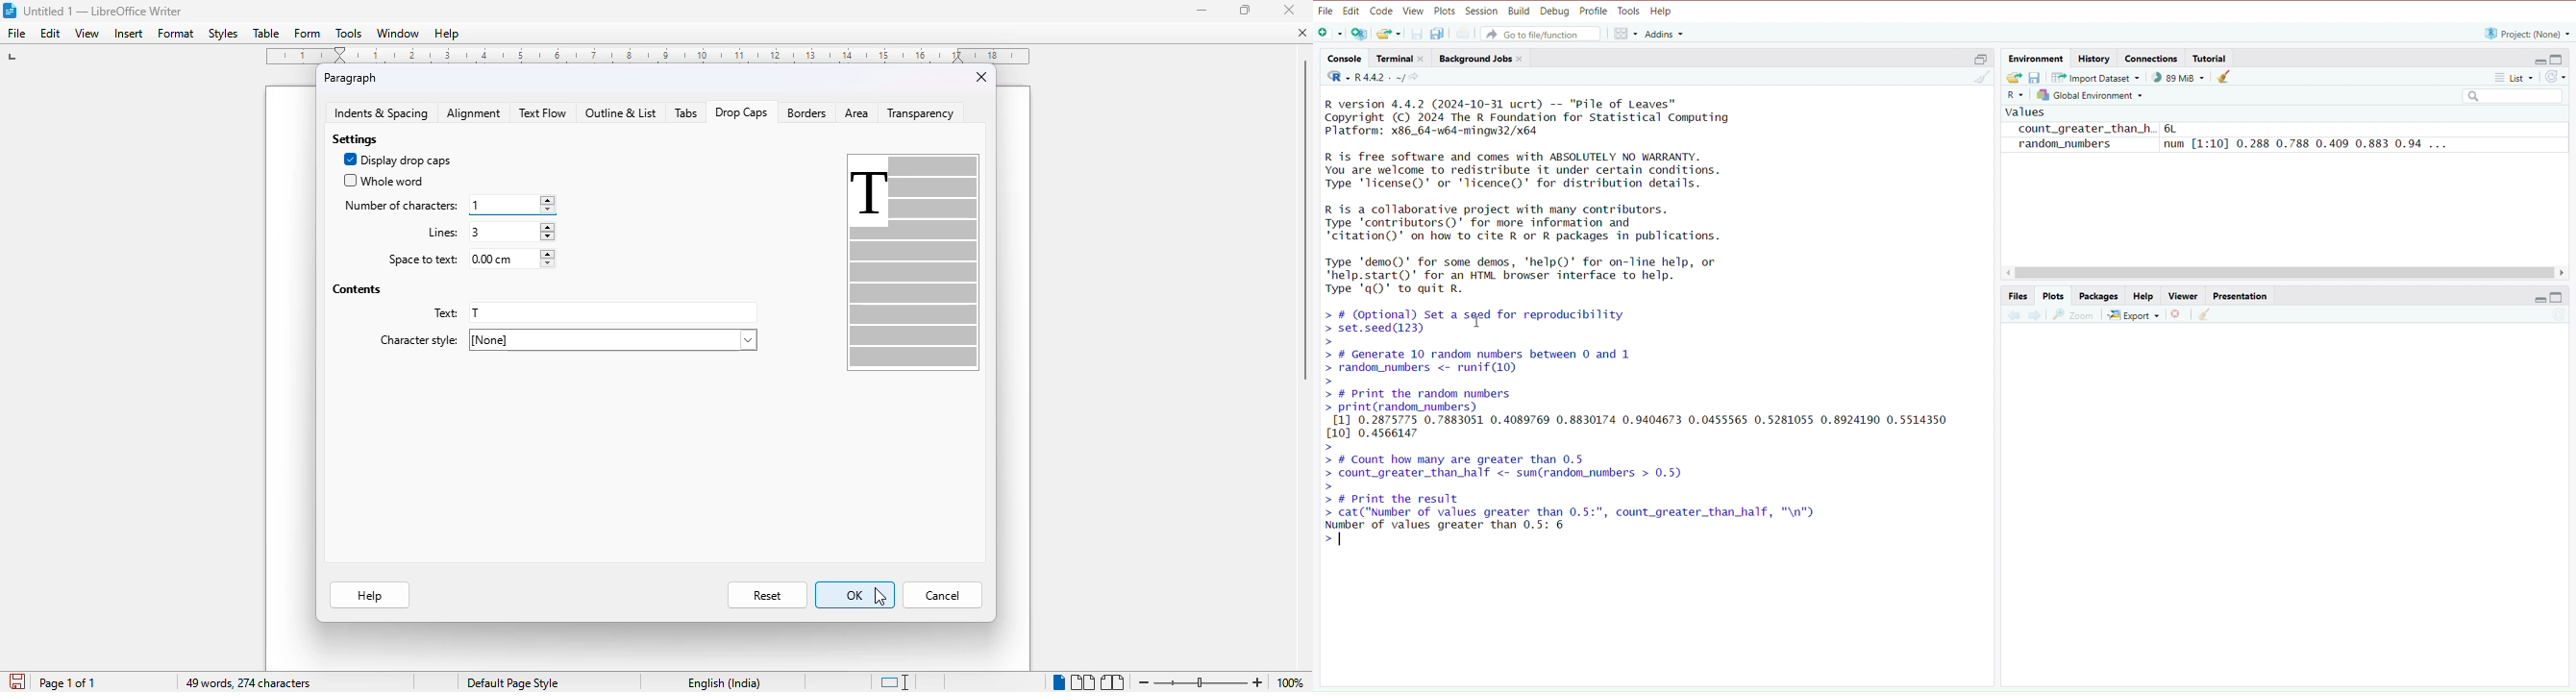  Describe the element at coordinates (2014, 313) in the screenshot. I see `Previous plot` at that location.